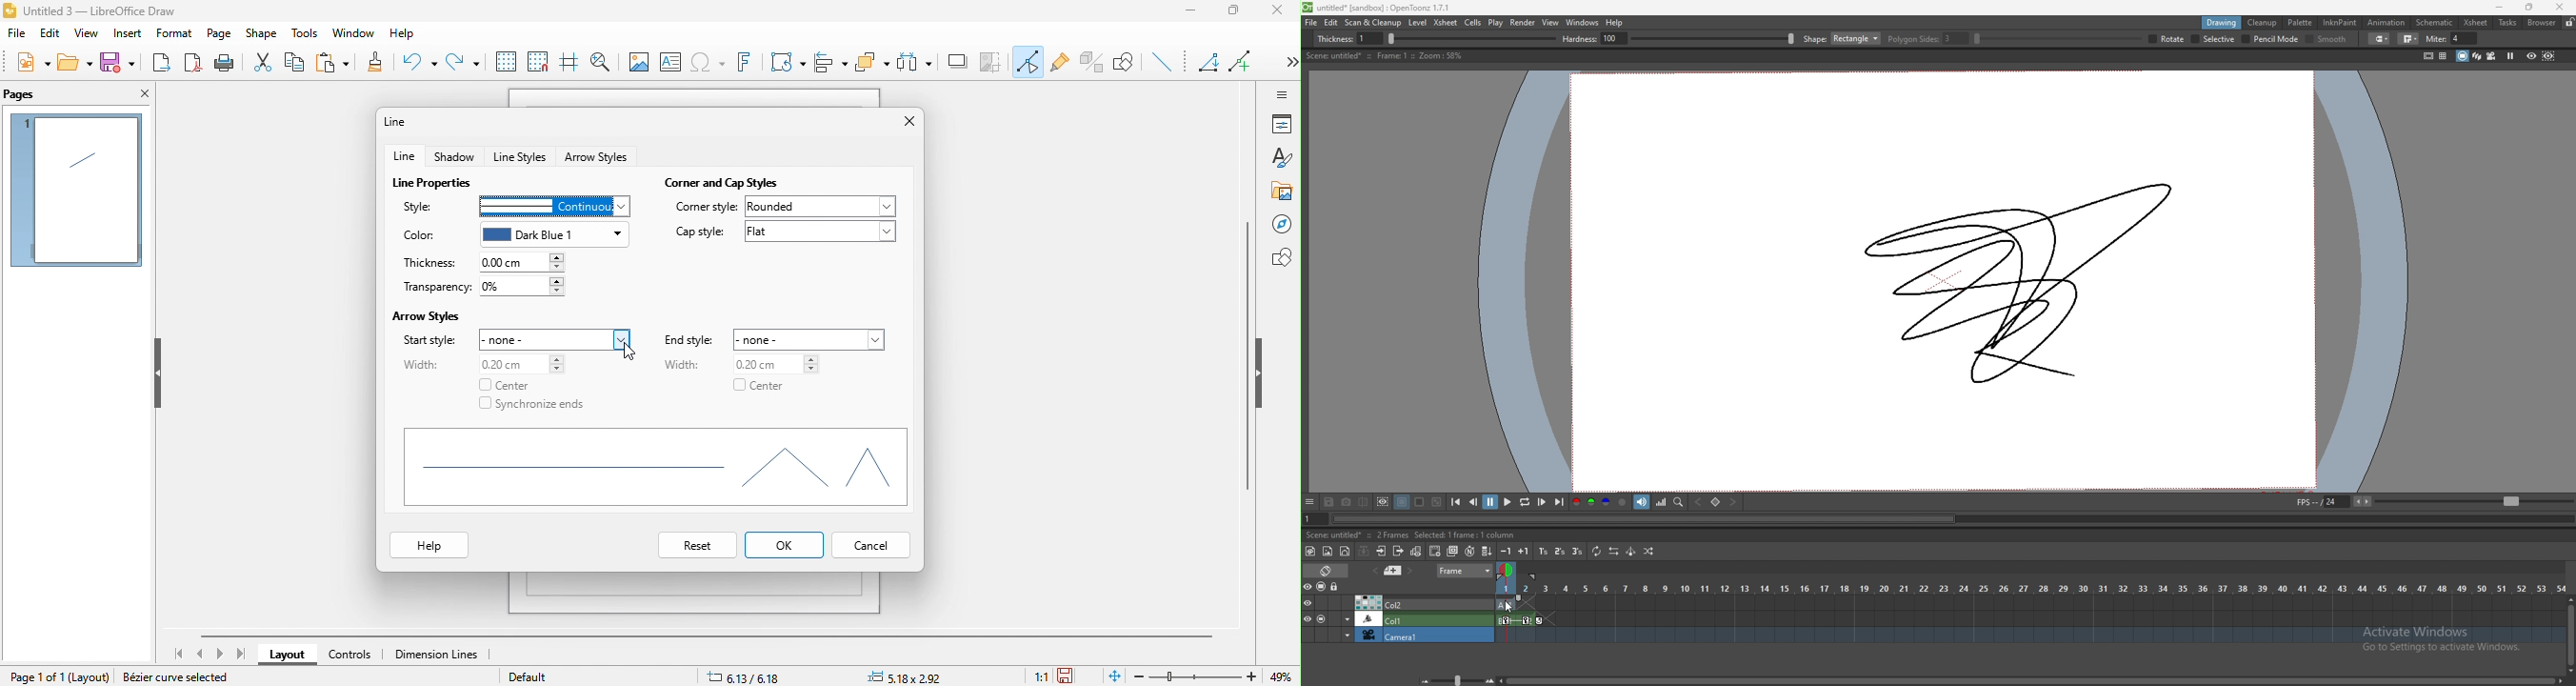 Image resolution: width=2576 pixels, height=700 pixels. Describe the element at coordinates (1679, 39) in the screenshot. I see `hardness` at that location.